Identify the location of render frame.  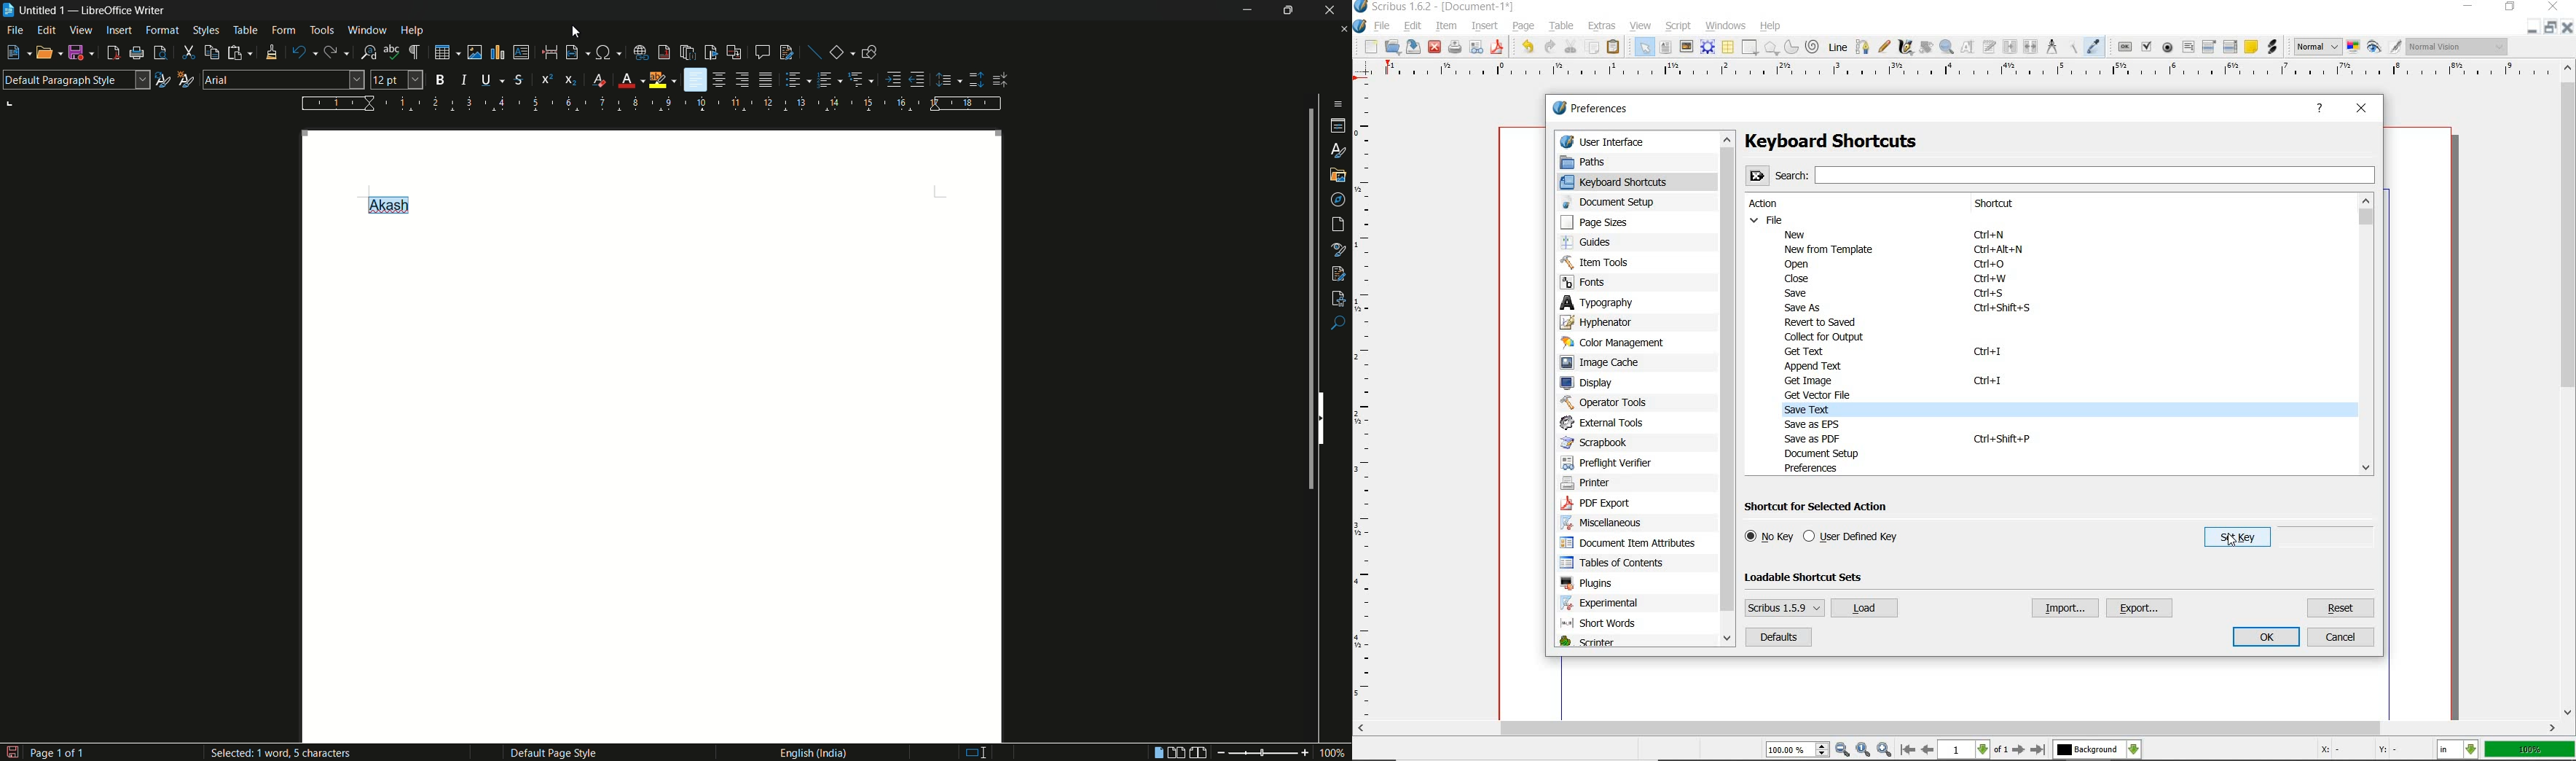
(1707, 47).